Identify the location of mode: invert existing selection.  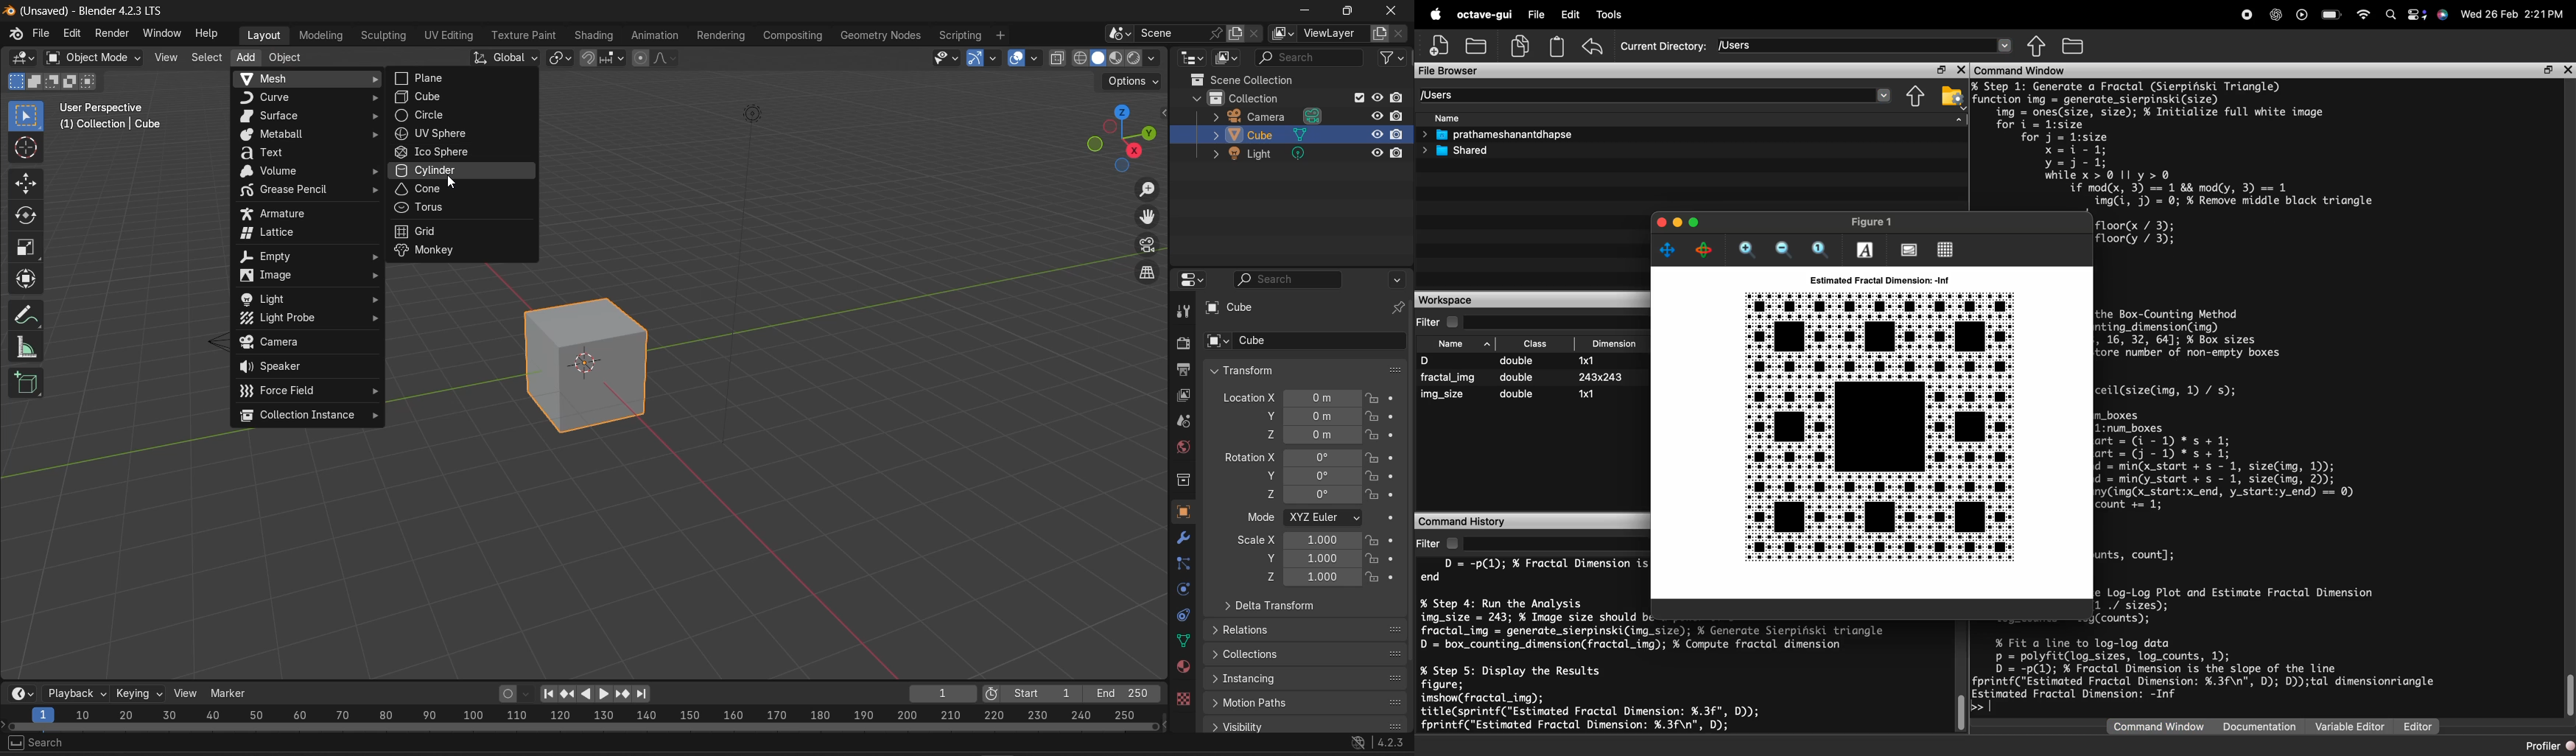
(71, 81).